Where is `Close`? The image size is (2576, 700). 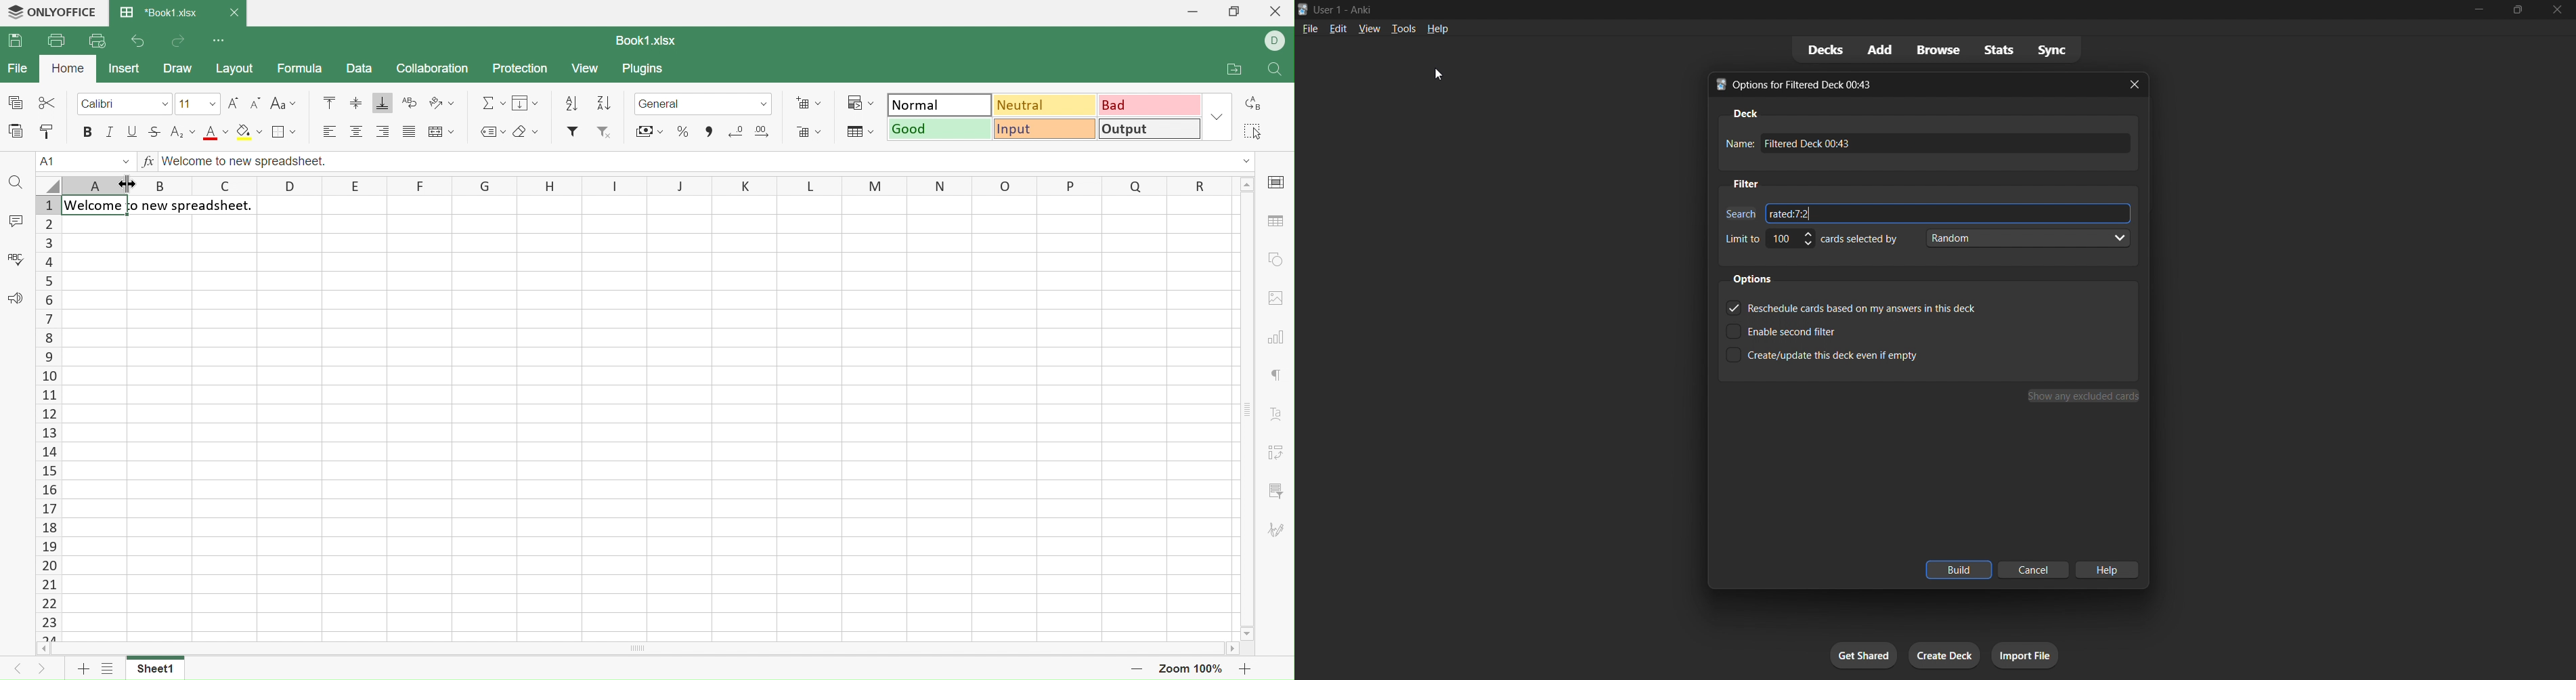 Close is located at coordinates (236, 11).